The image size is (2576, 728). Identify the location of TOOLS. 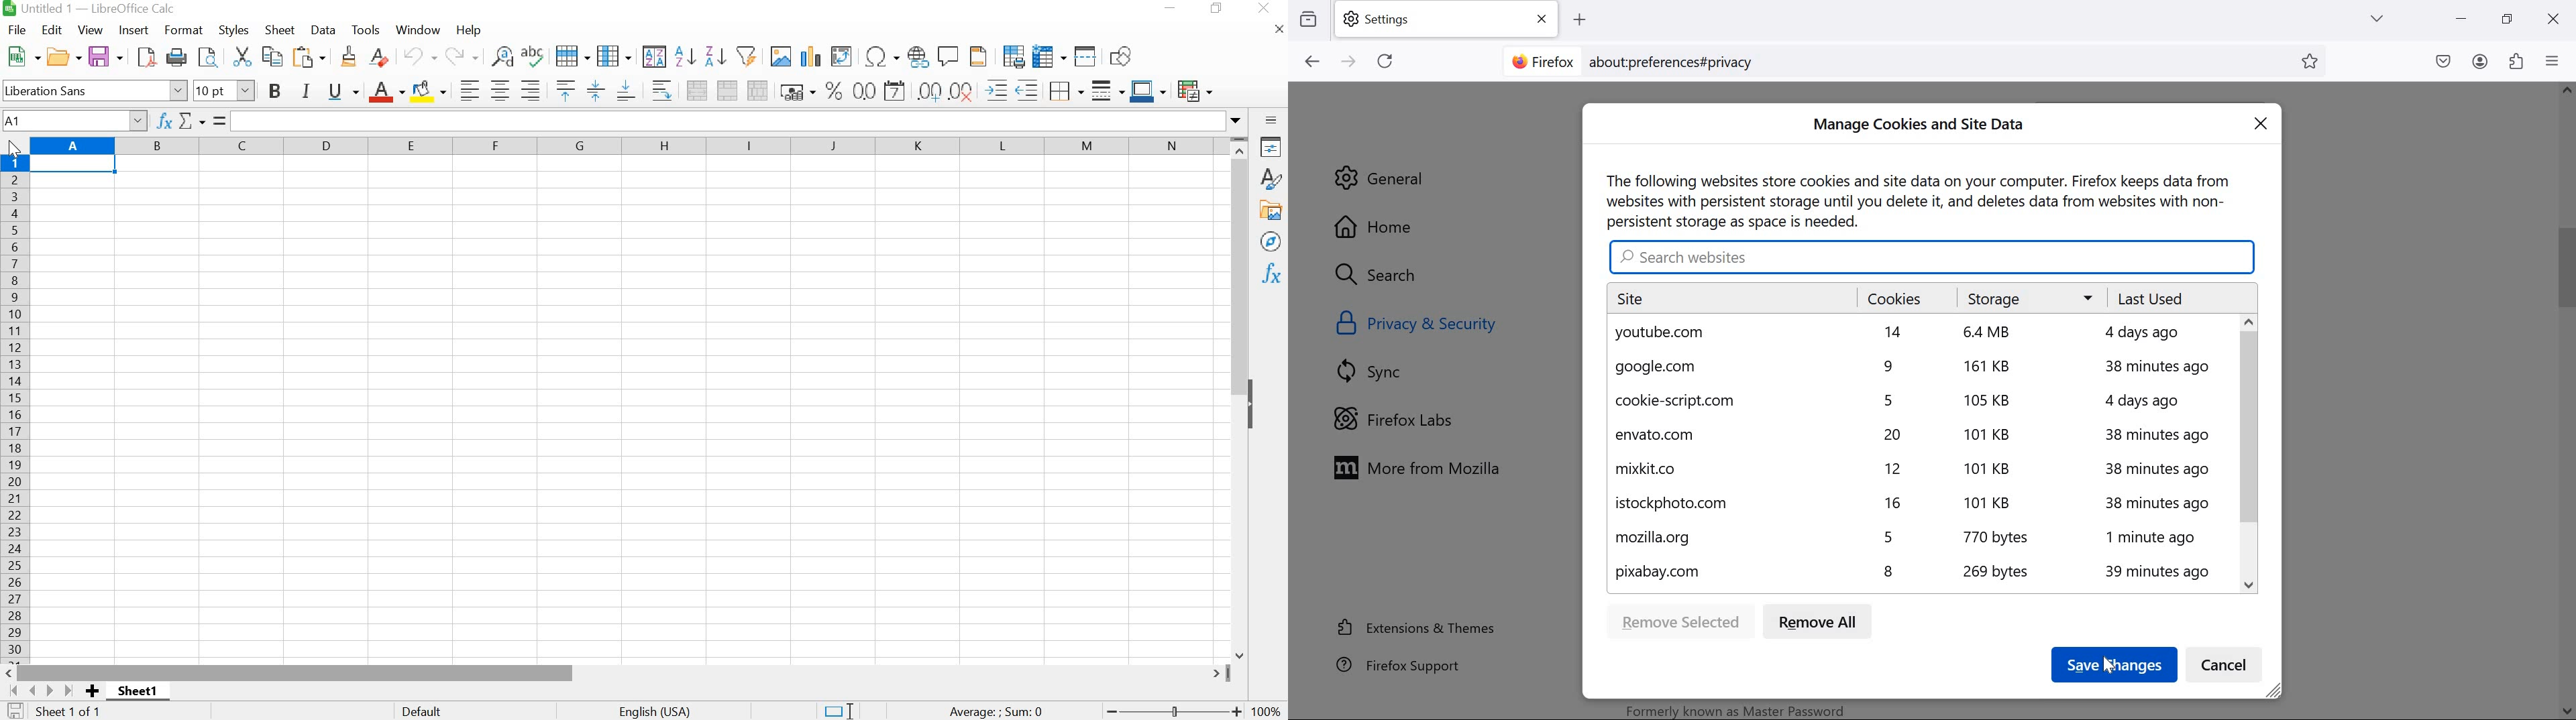
(370, 29).